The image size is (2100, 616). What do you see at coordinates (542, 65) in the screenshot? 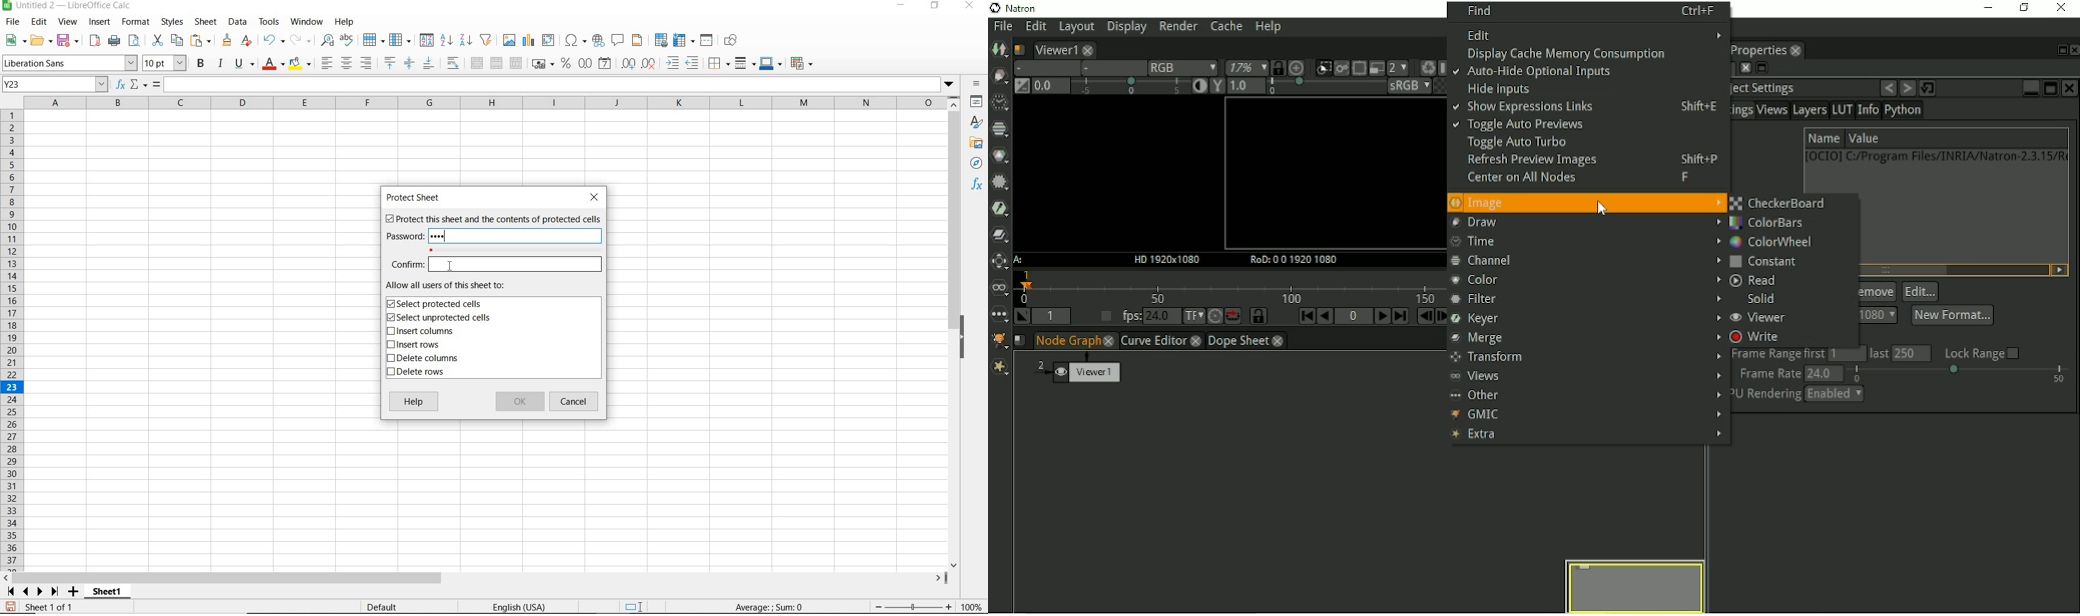
I see `FORMAT AS CURRENCY` at bounding box center [542, 65].